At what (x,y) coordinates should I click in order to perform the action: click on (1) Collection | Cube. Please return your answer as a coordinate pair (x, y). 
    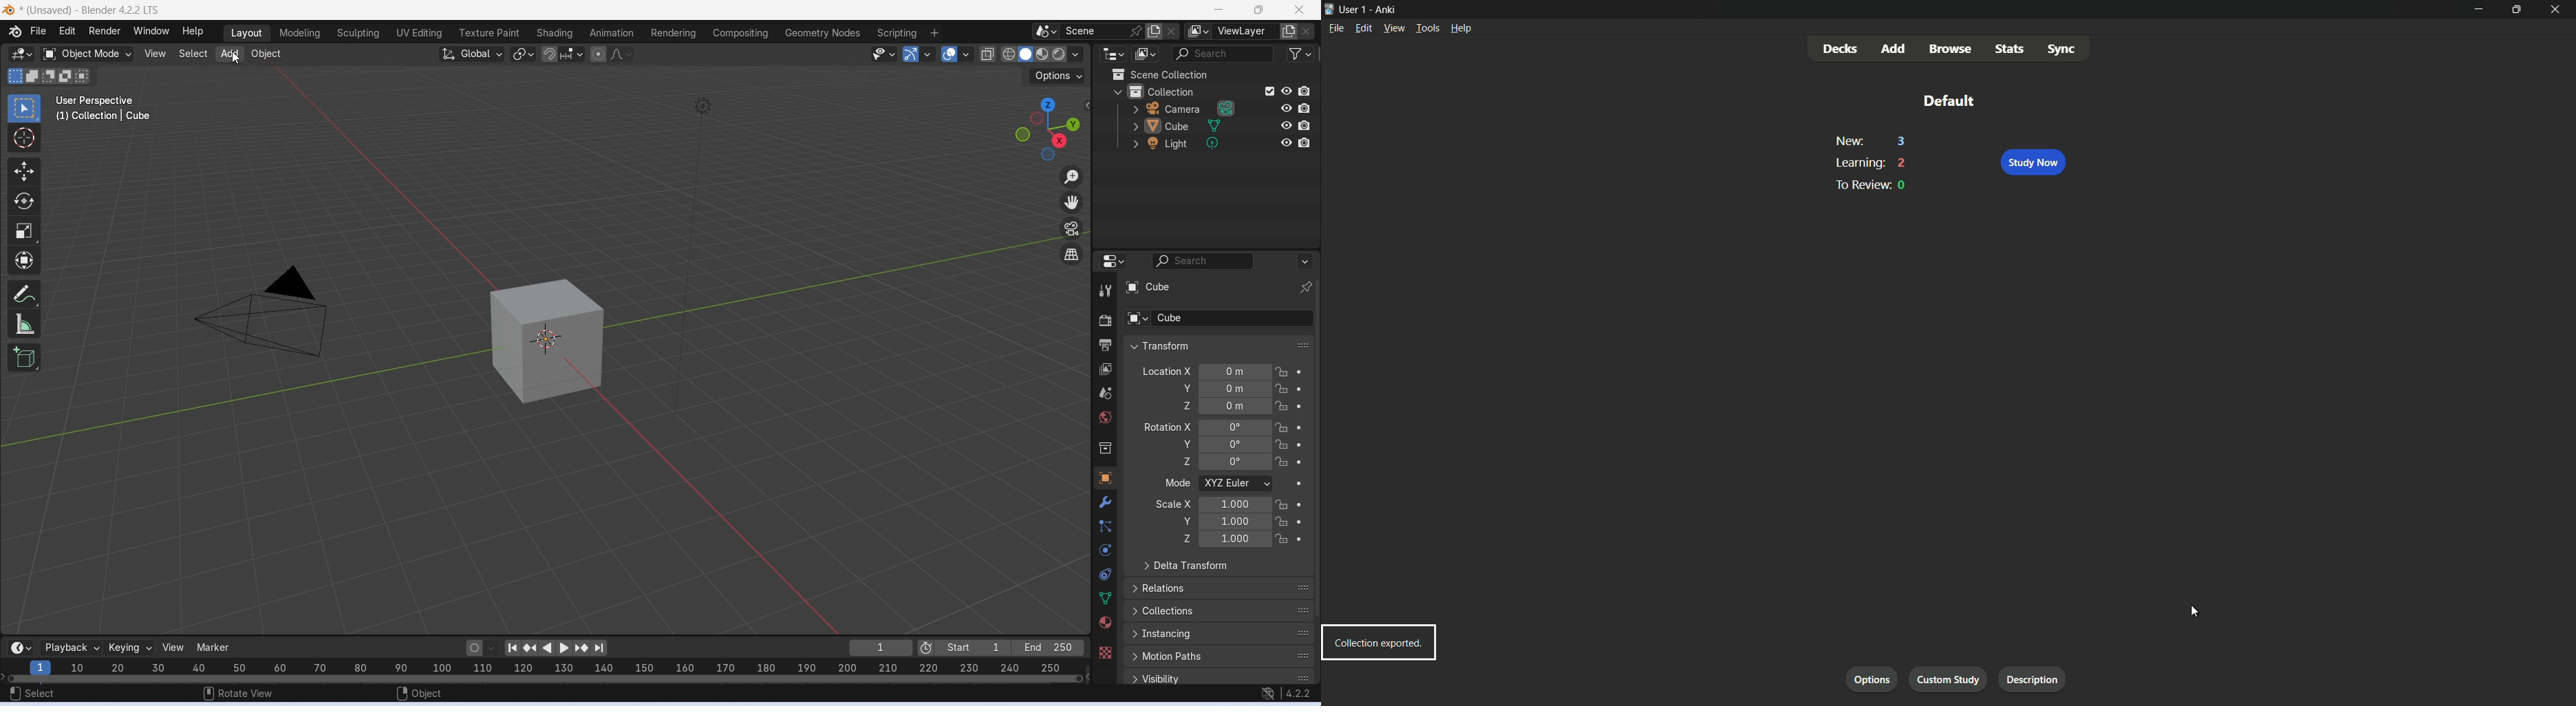
    Looking at the image, I should click on (105, 116).